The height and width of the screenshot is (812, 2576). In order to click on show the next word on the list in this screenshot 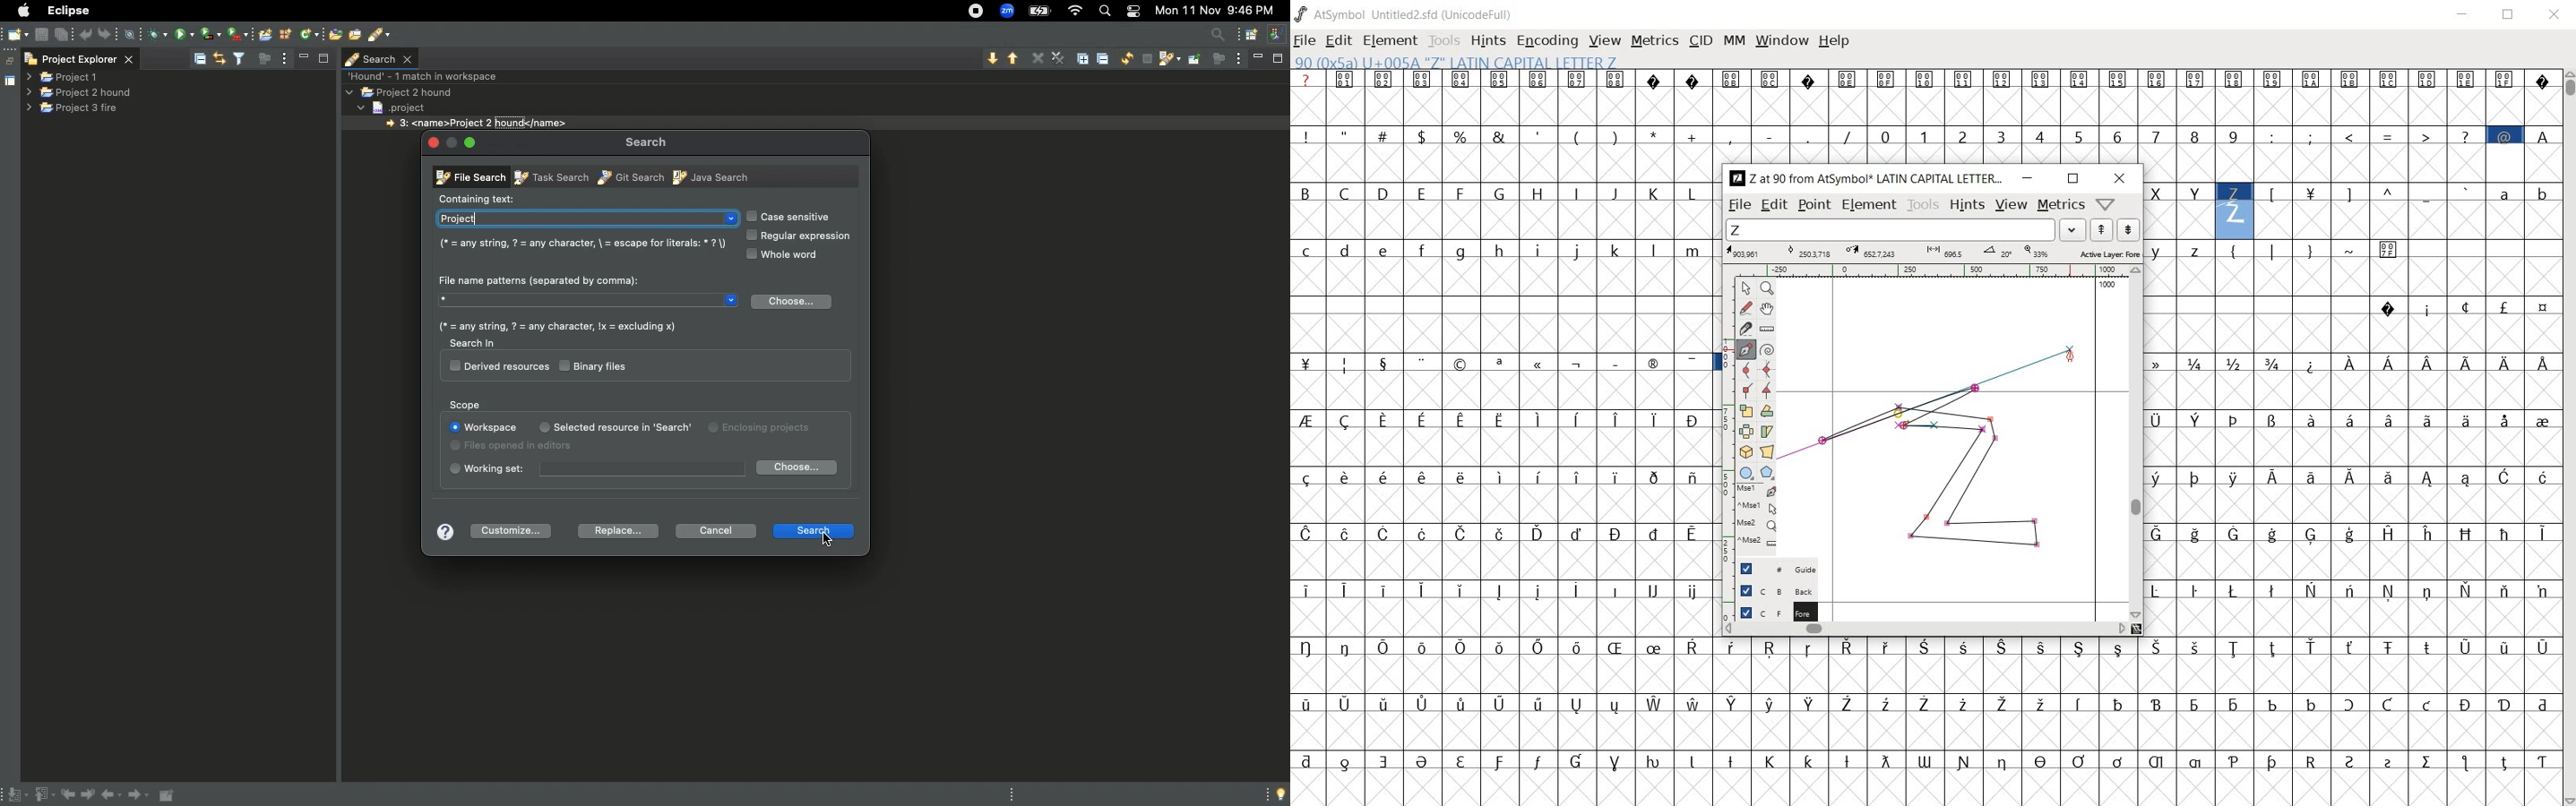, I will do `click(2101, 230)`.